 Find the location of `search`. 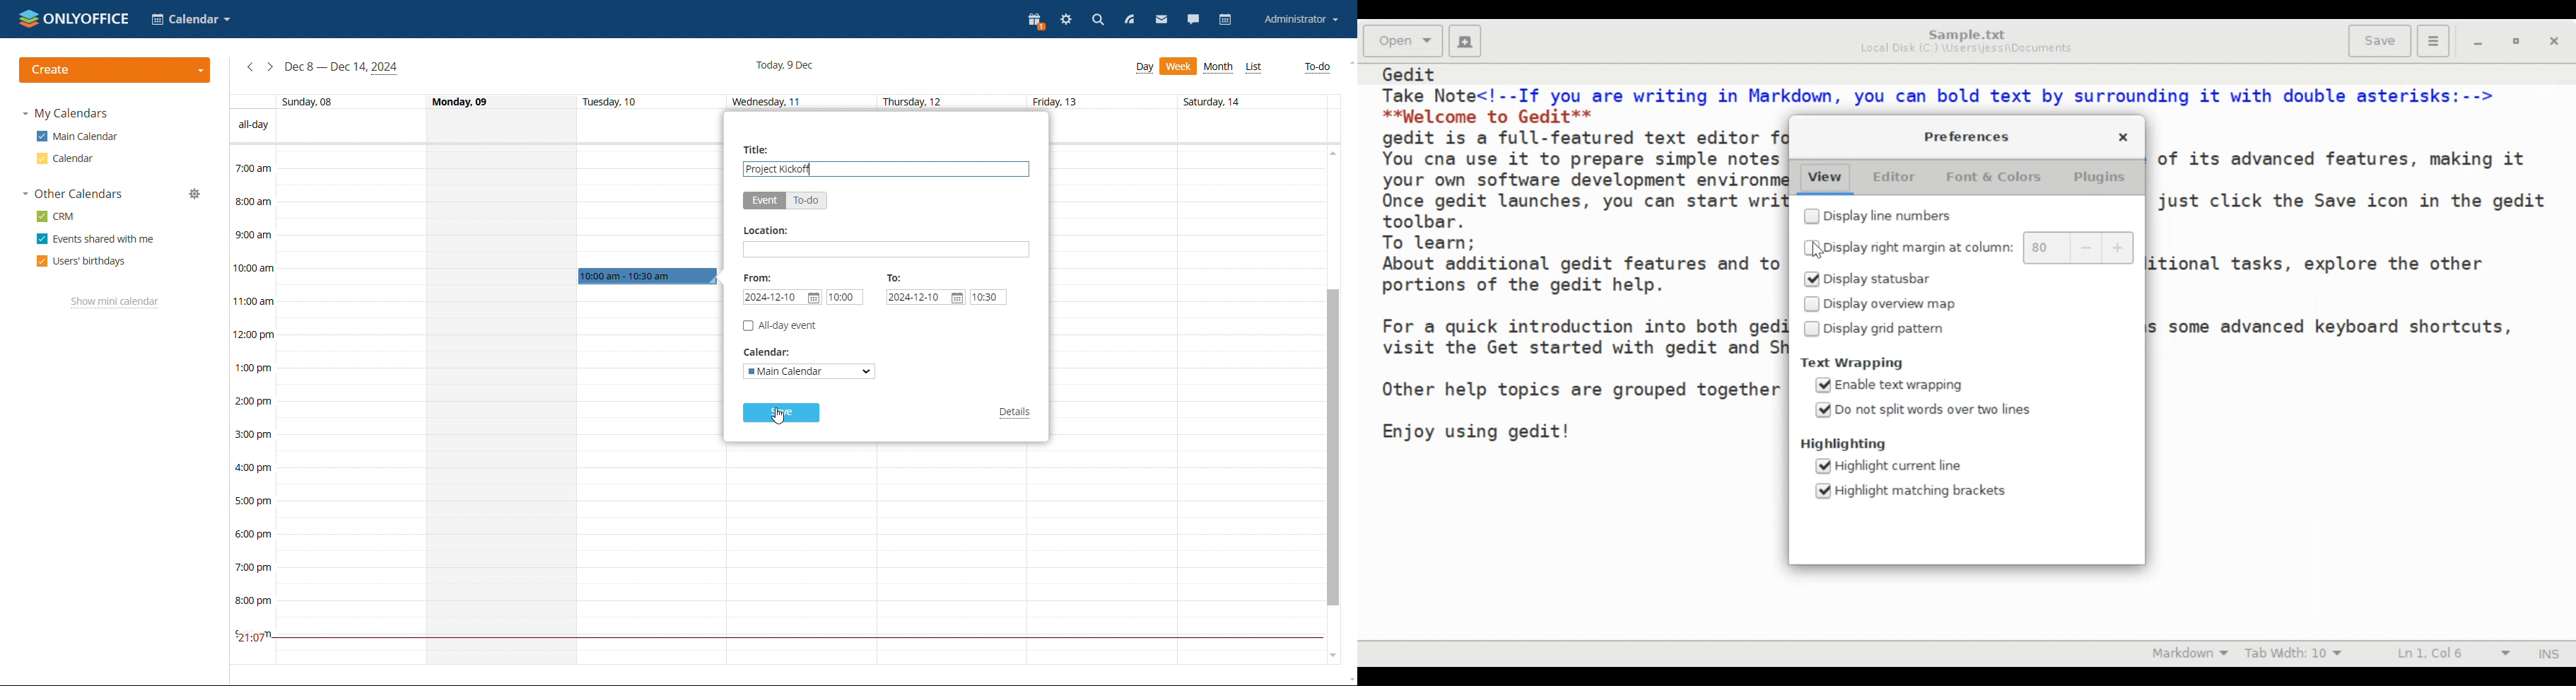

search is located at coordinates (1097, 22).